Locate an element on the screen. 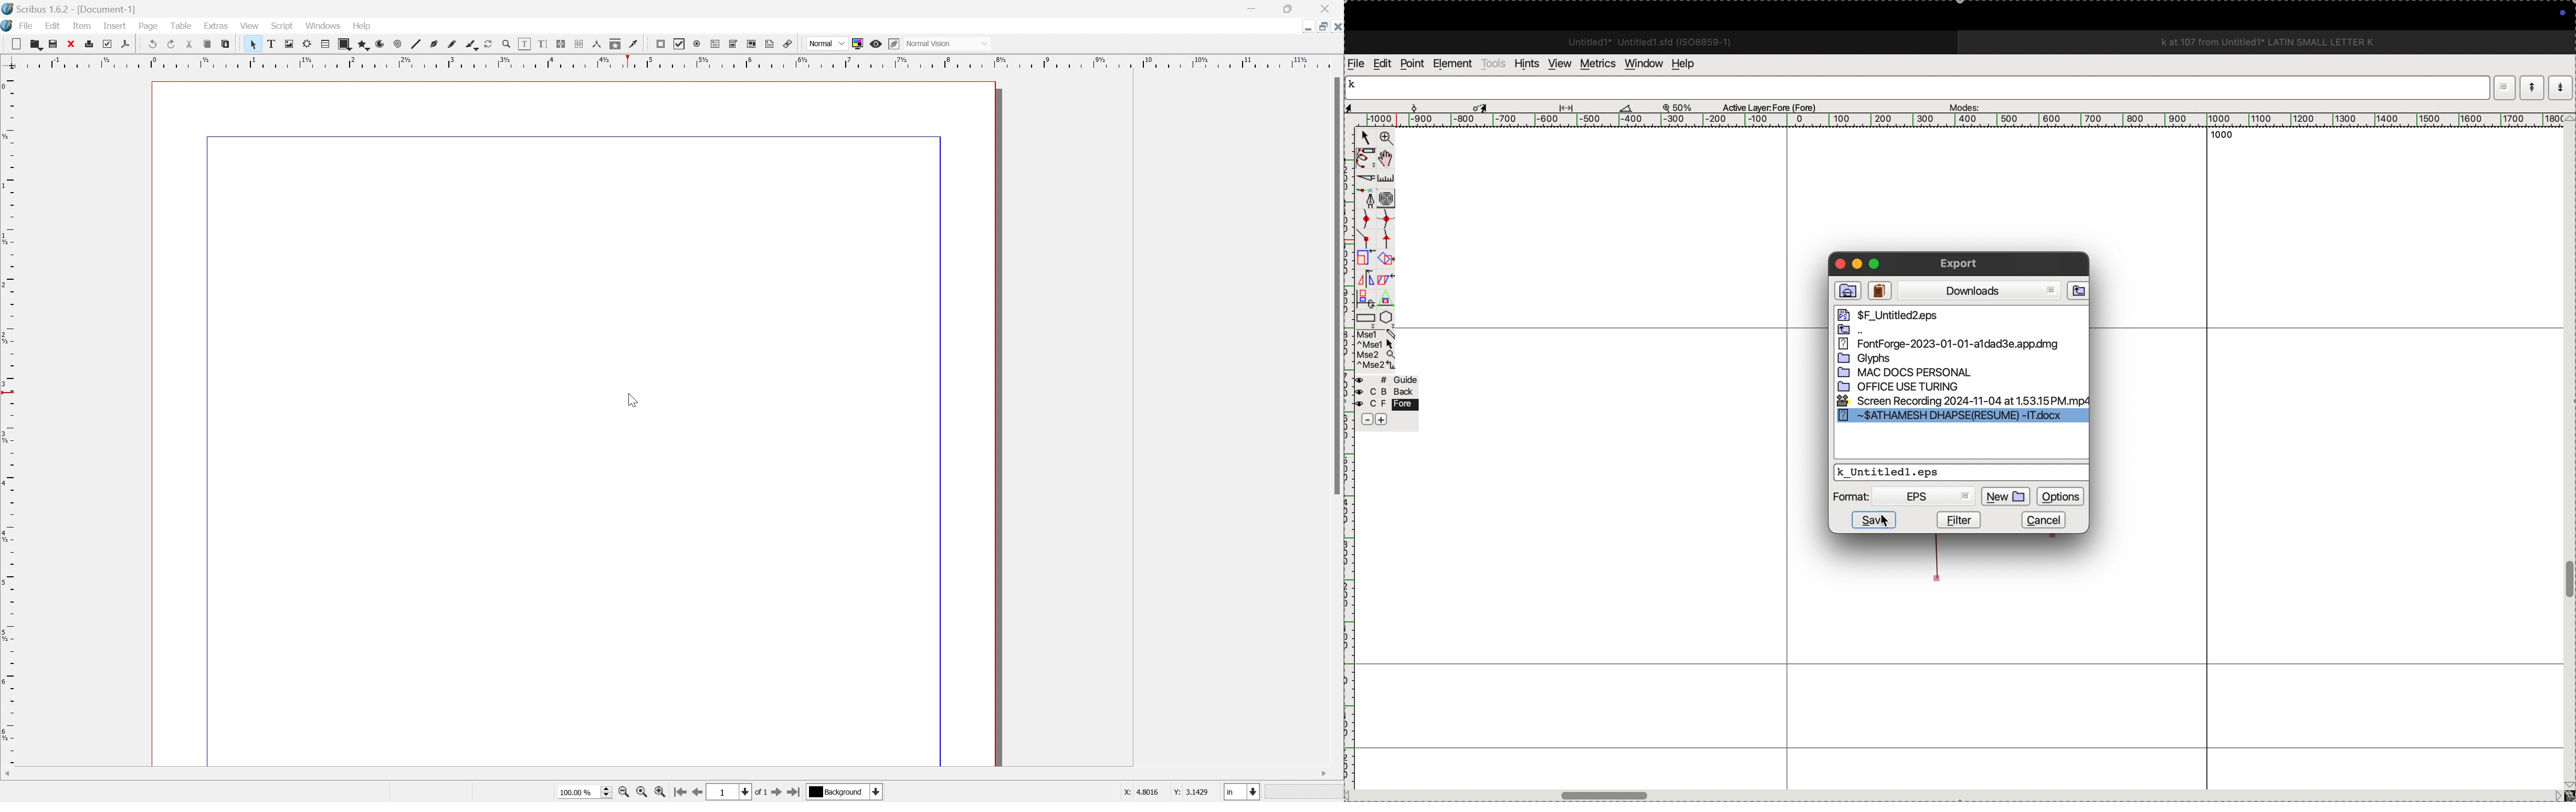 This screenshot has height=812, width=2576. scribus icon is located at coordinates (8, 26).